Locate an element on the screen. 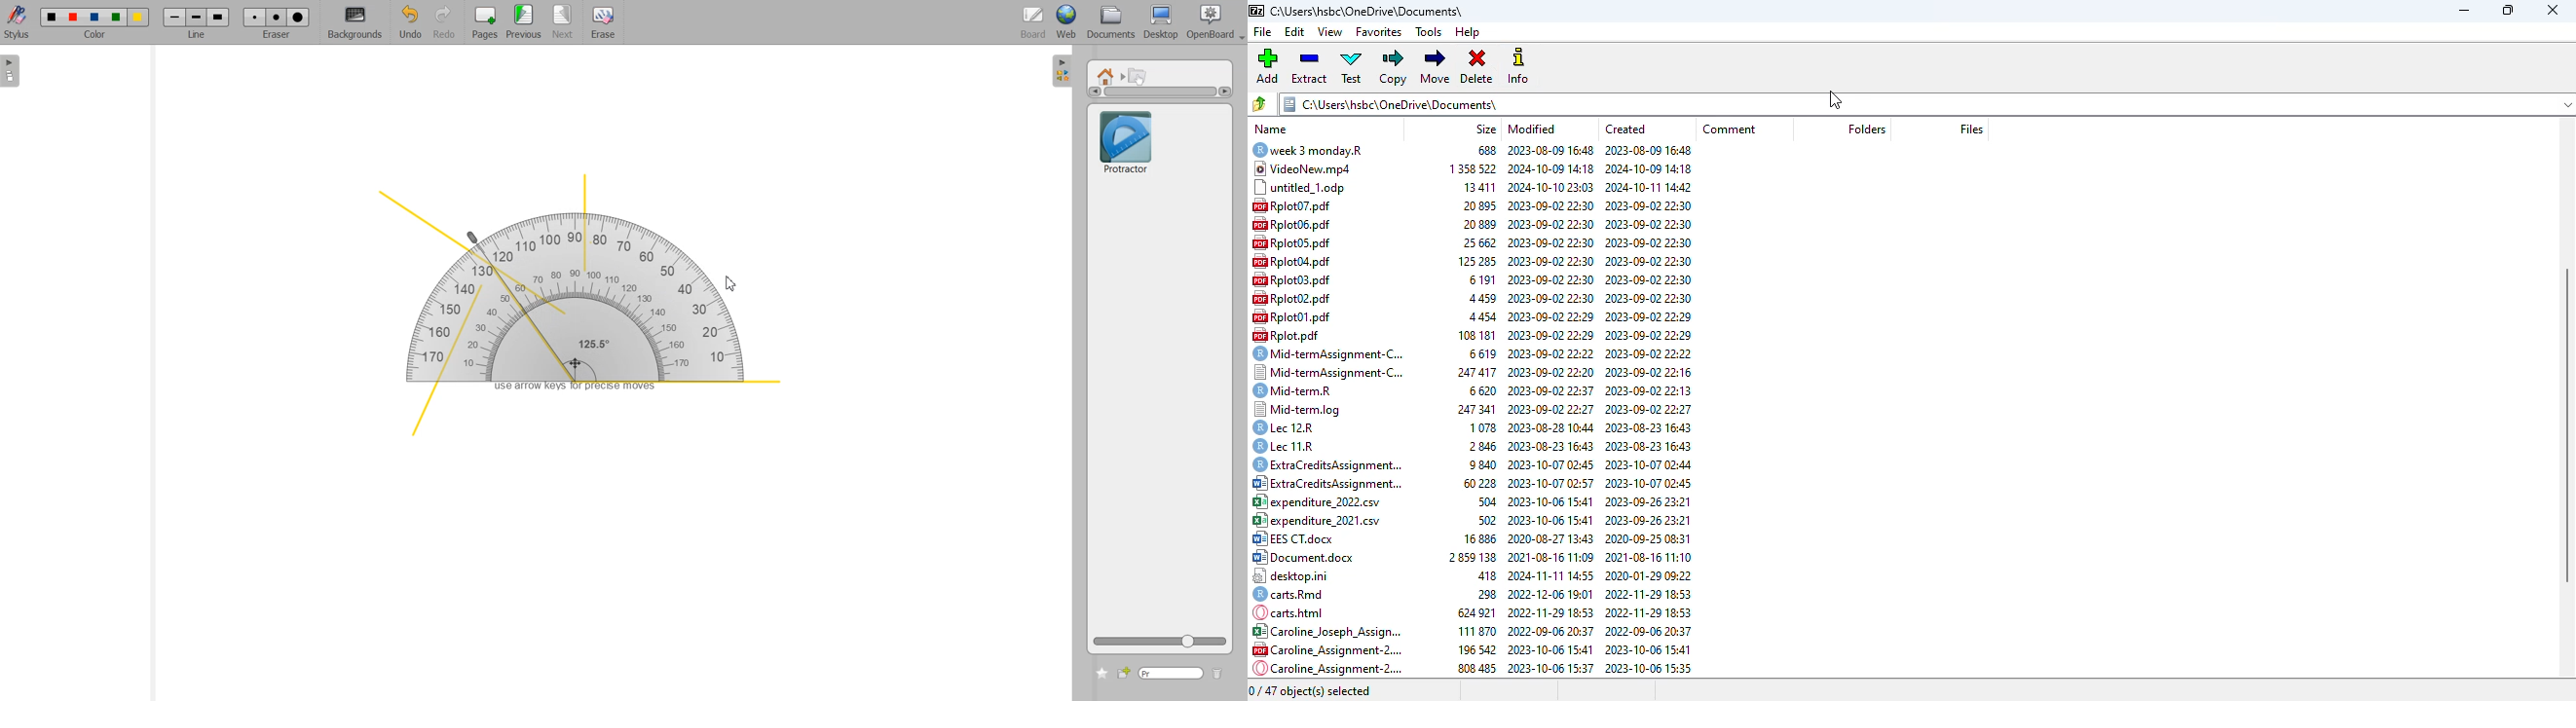 The image size is (2576, 728). 6619 is located at coordinates (1479, 354).